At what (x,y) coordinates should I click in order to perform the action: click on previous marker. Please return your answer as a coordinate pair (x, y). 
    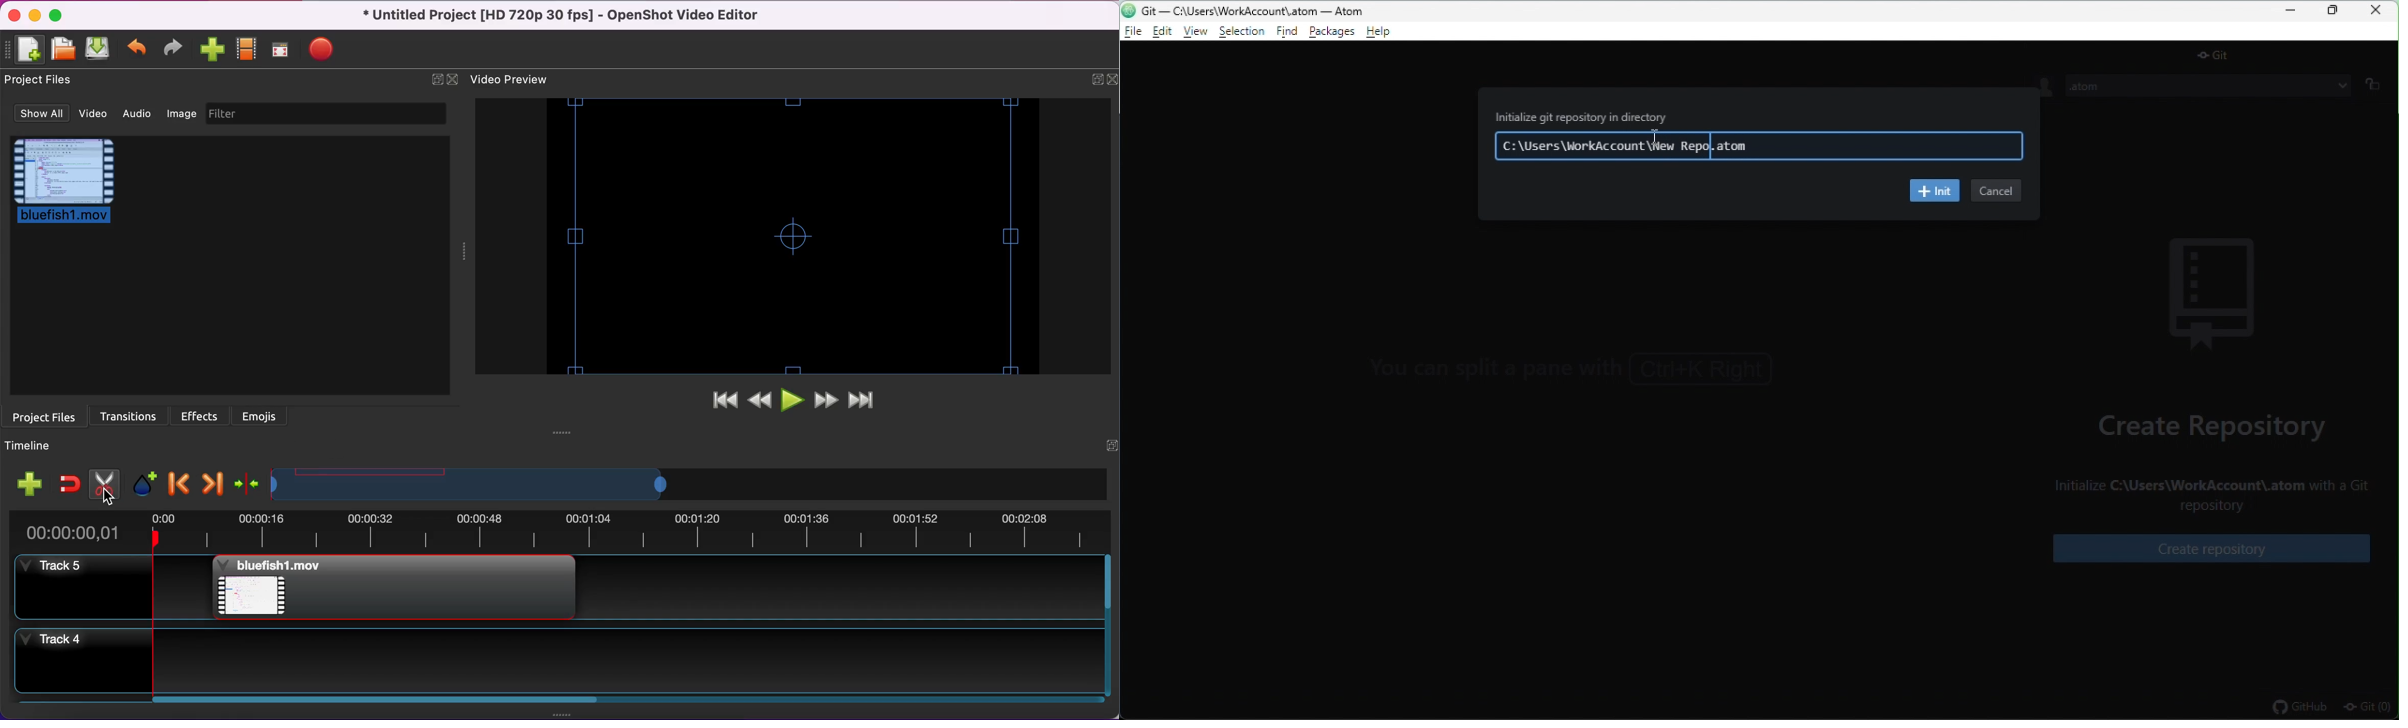
    Looking at the image, I should click on (176, 482).